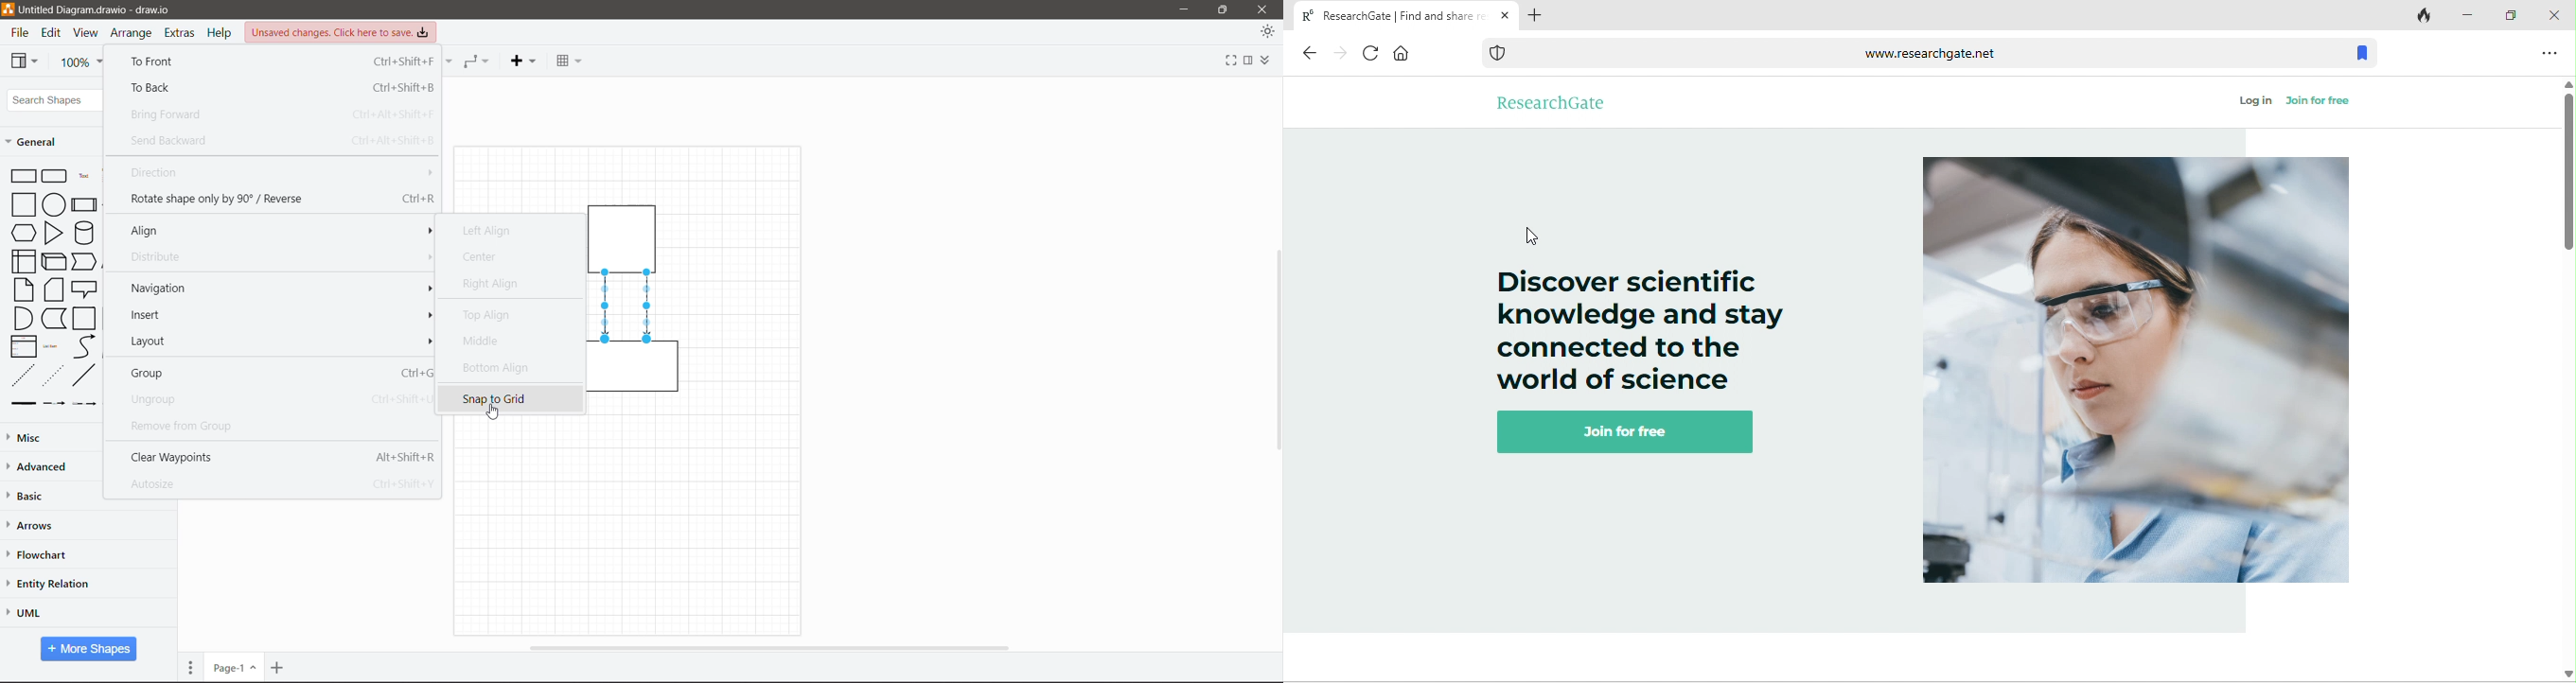 This screenshot has width=2576, height=700. I want to click on Help, so click(221, 33).